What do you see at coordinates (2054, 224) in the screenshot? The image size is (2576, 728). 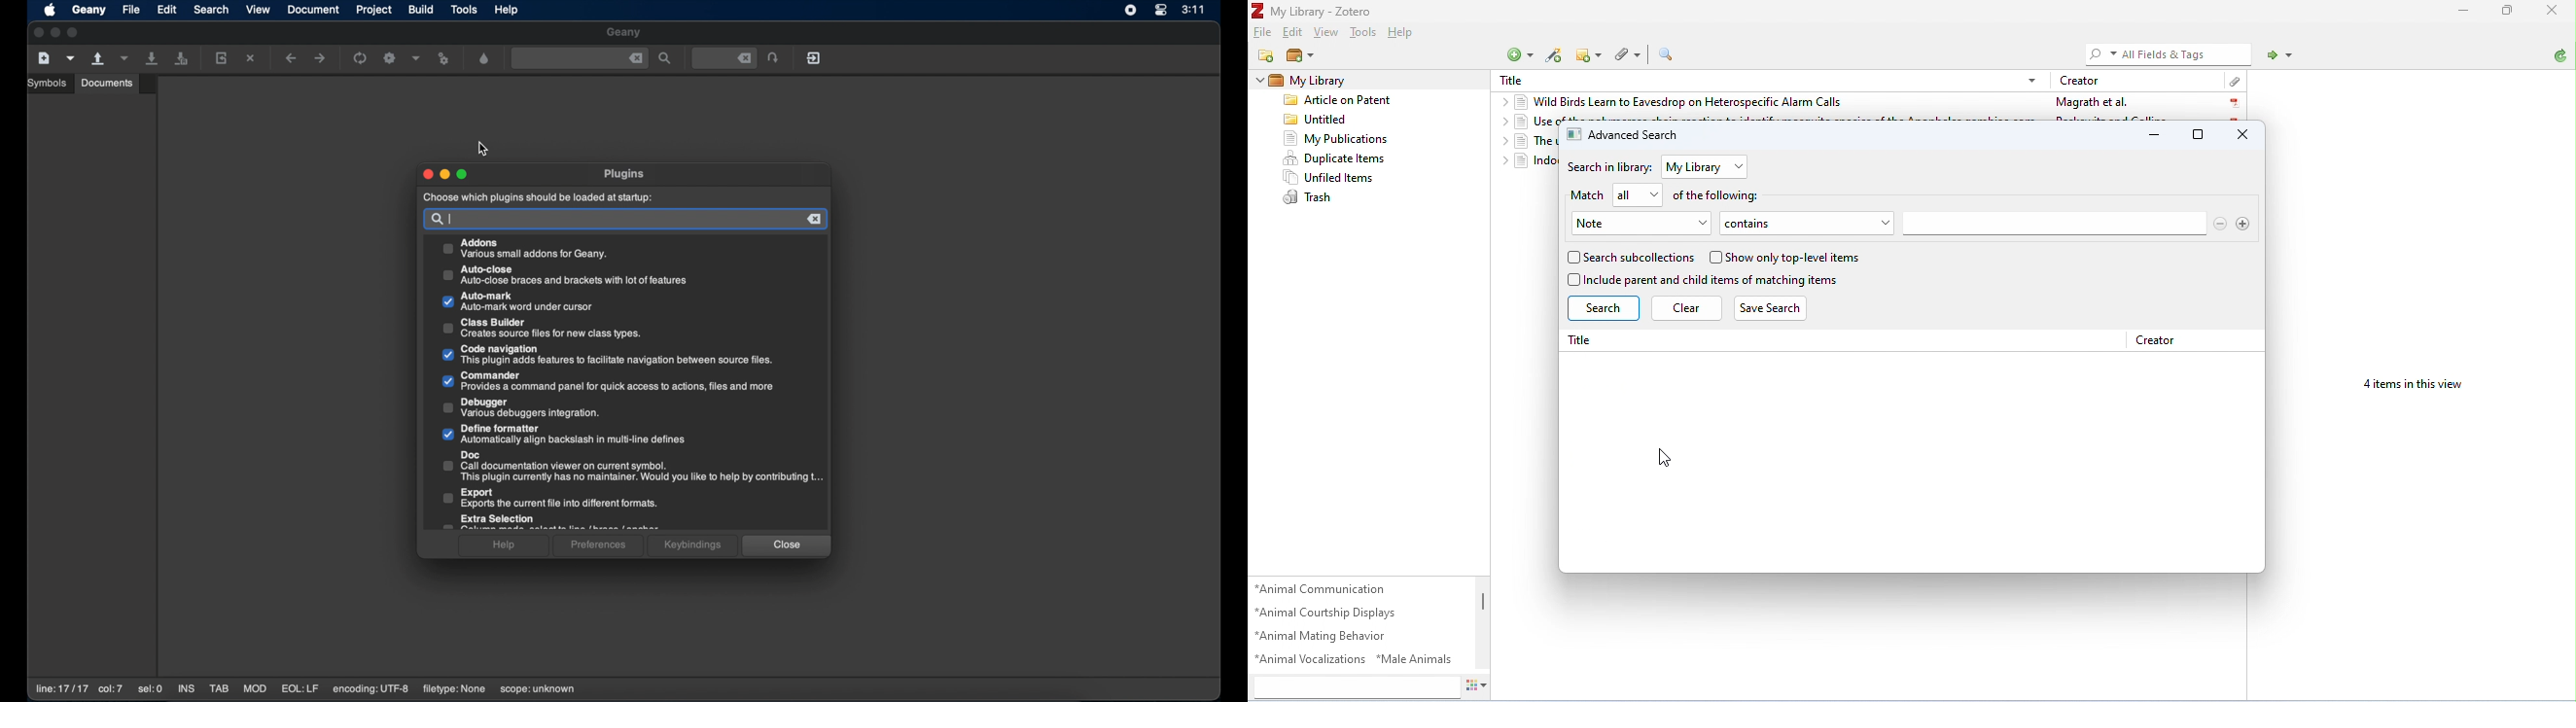 I see `search bar` at bounding box center [2054, 224].